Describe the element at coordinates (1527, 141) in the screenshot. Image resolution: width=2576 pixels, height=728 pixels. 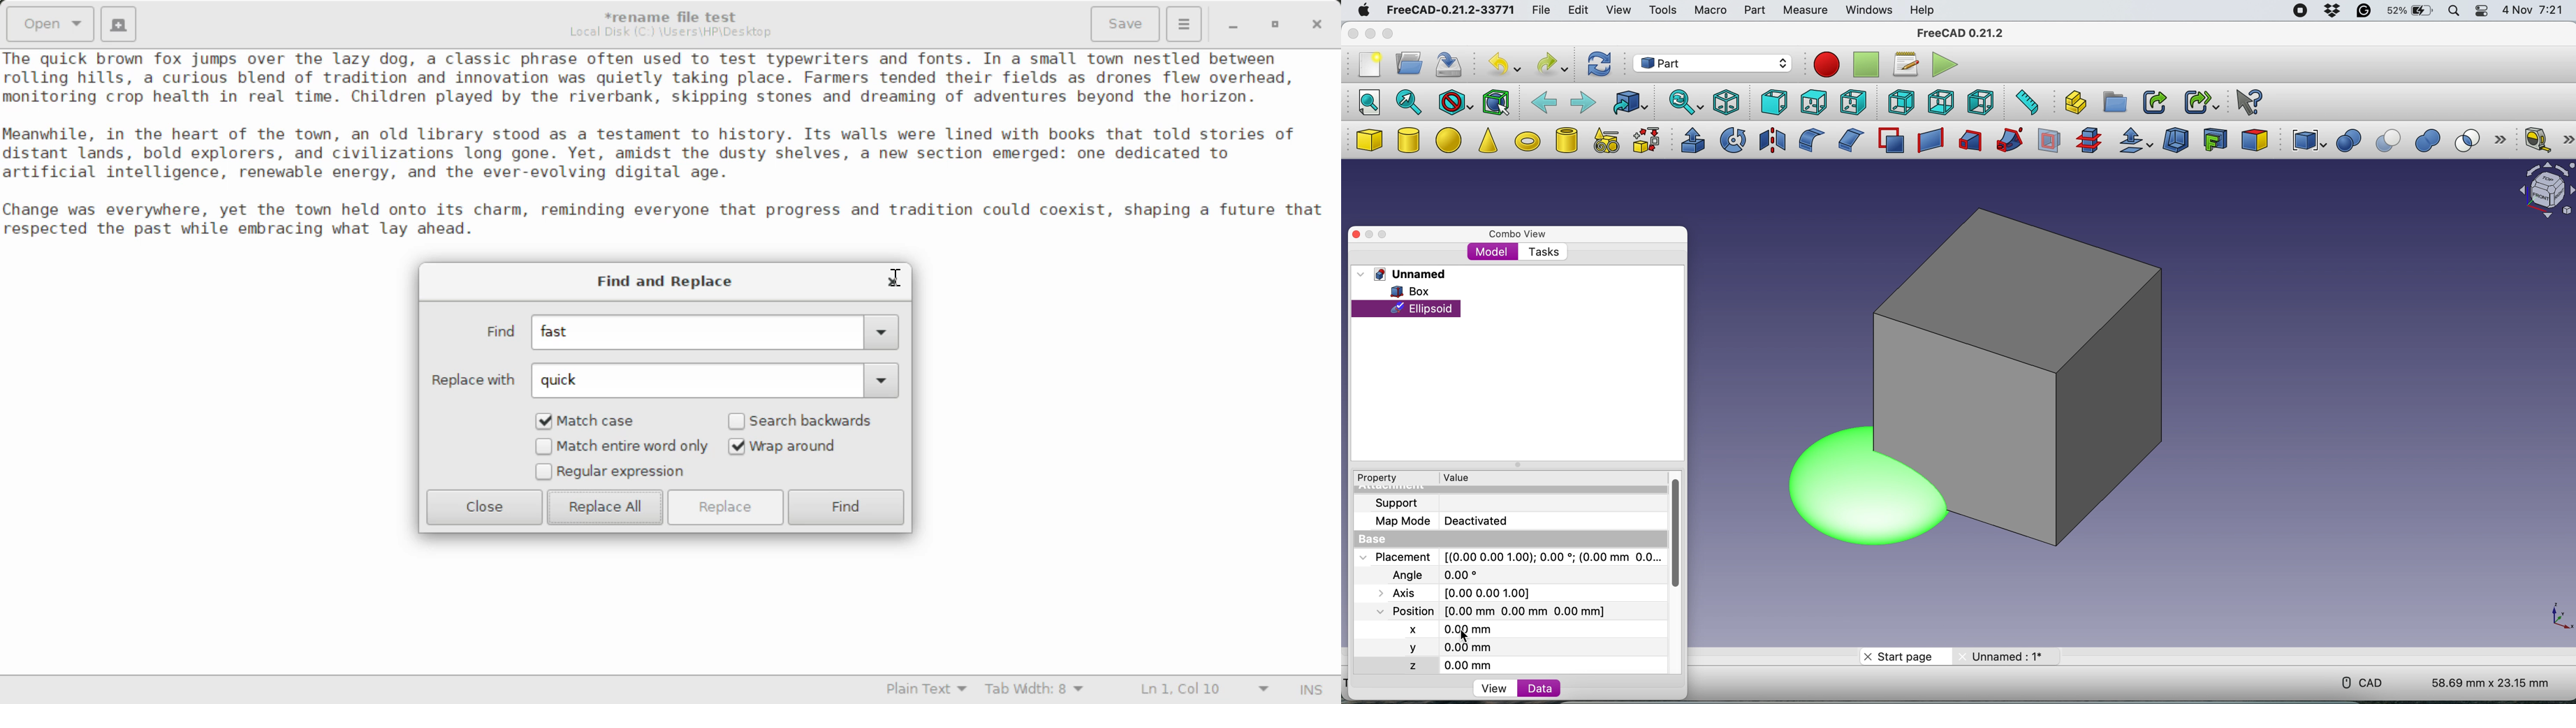
I see `torus` at that location.